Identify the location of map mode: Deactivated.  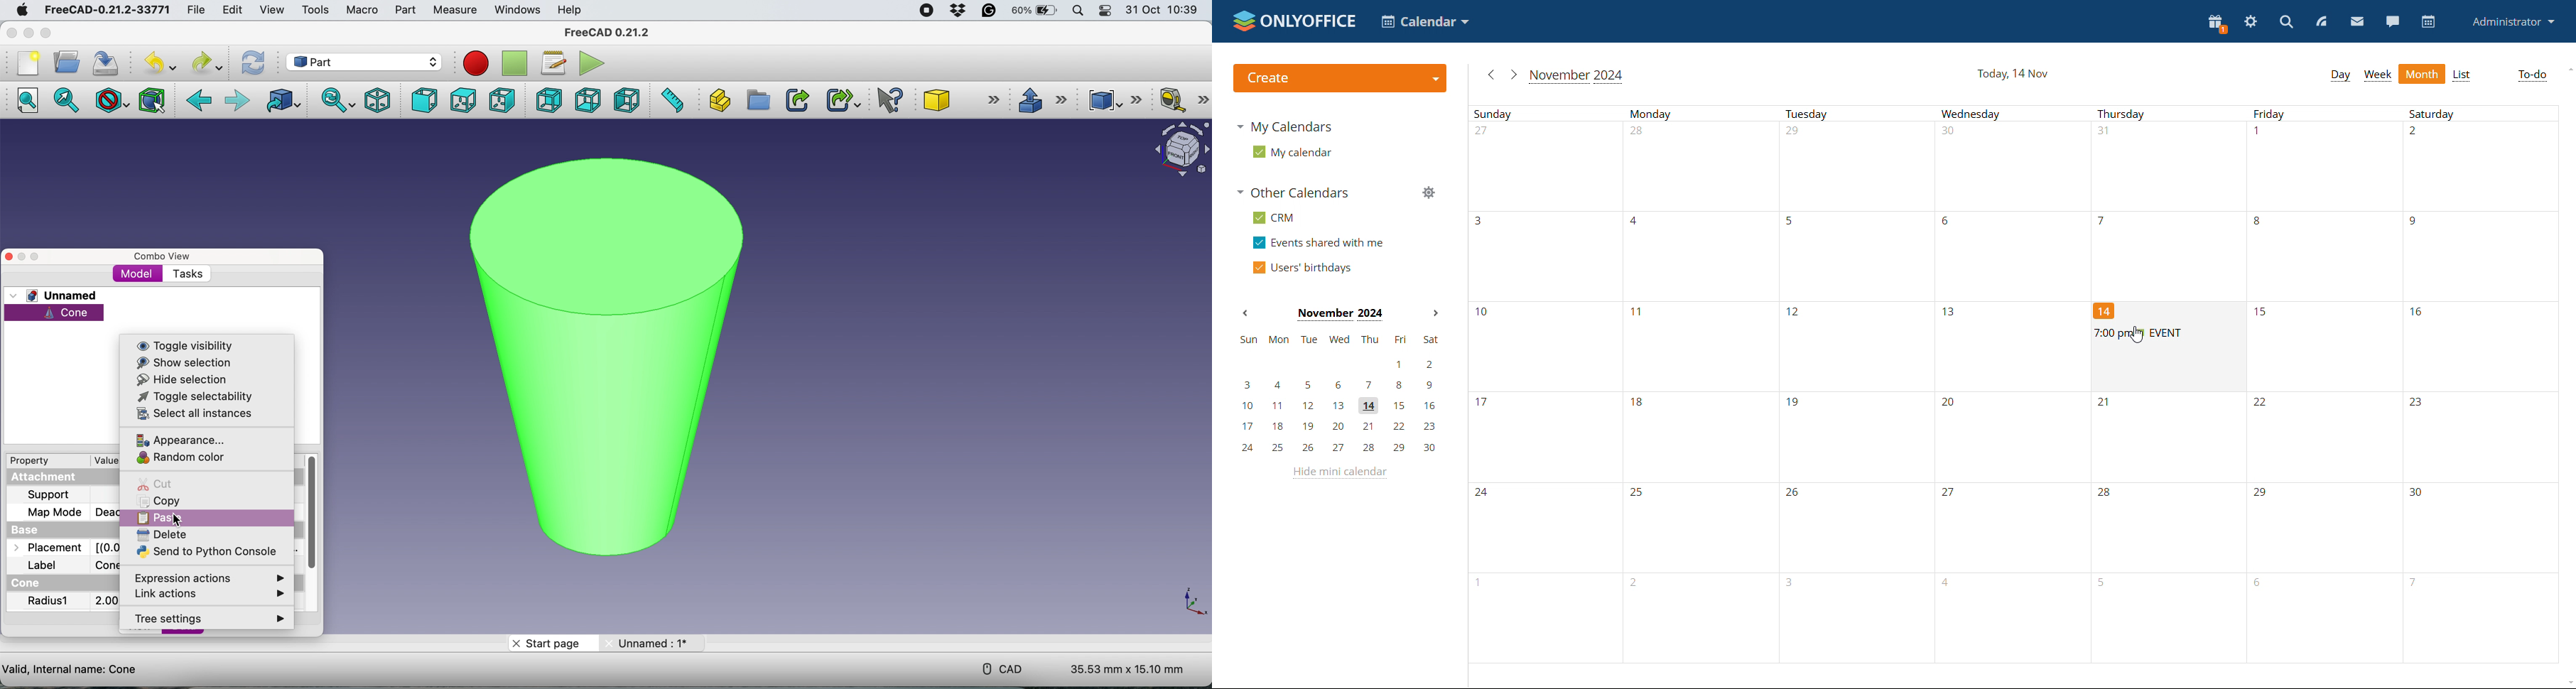
(64, 512).